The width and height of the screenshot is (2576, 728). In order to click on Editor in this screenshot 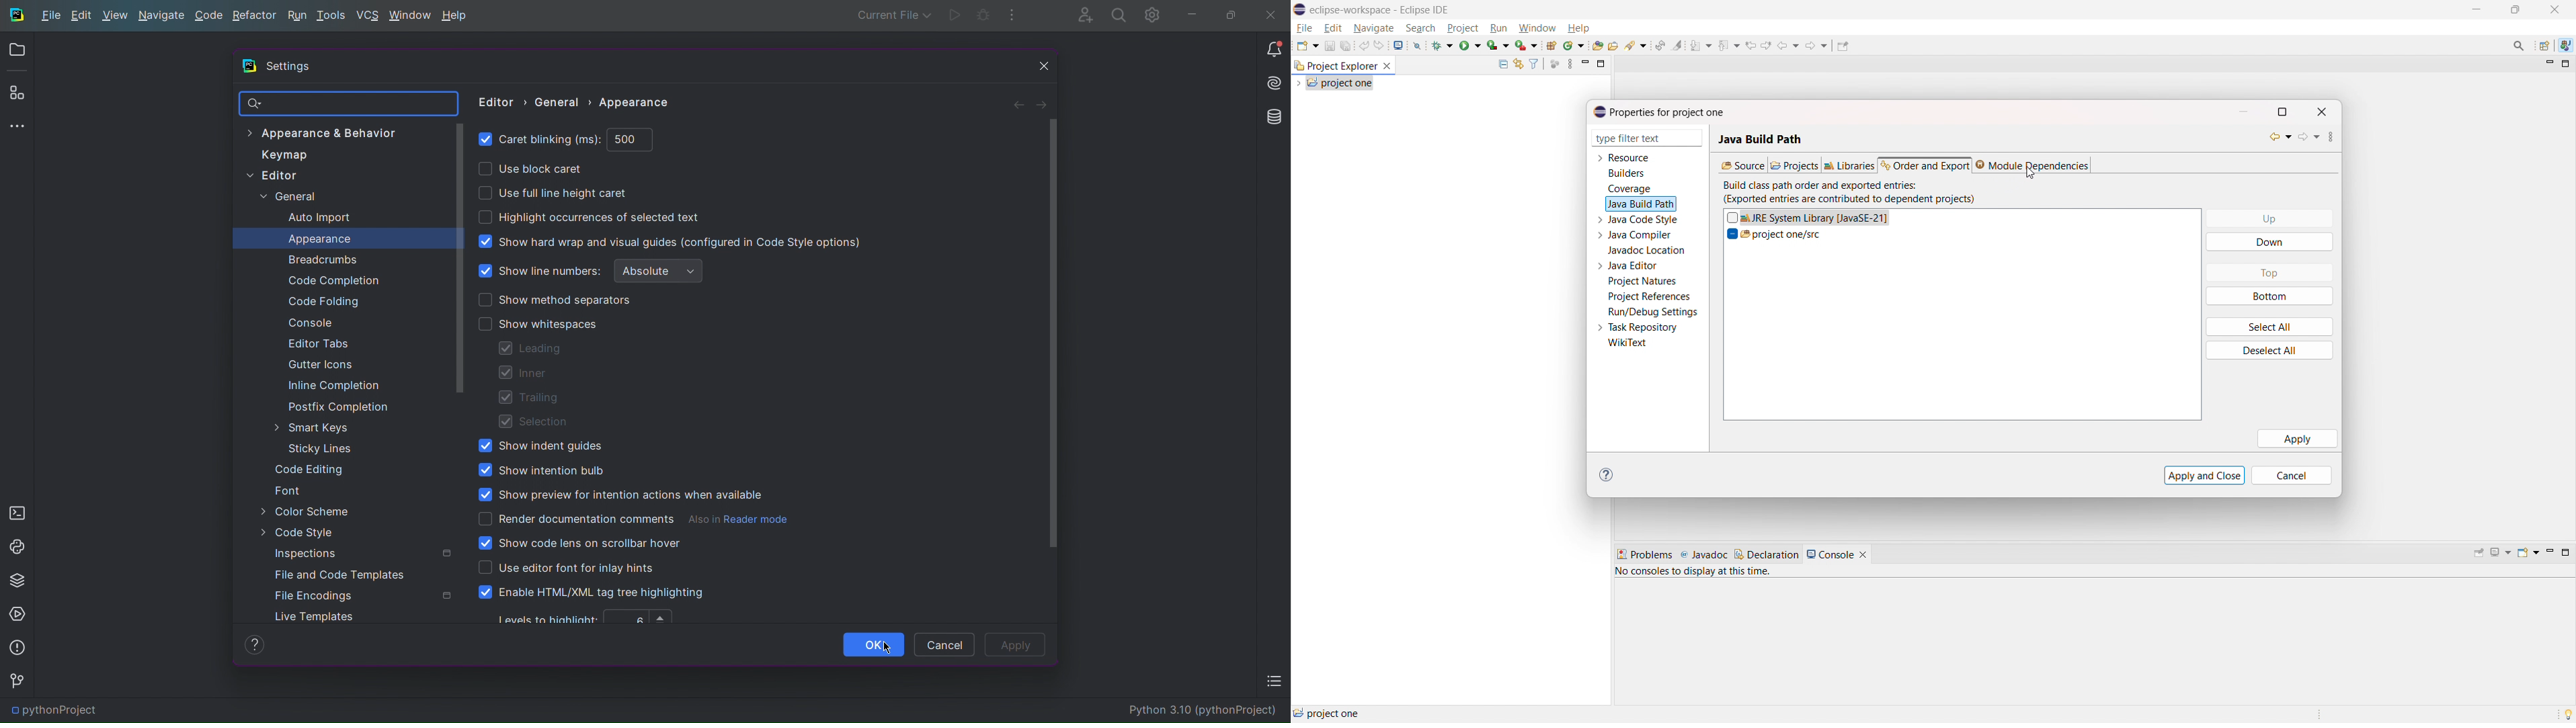, I will do `click(278, 177)`.